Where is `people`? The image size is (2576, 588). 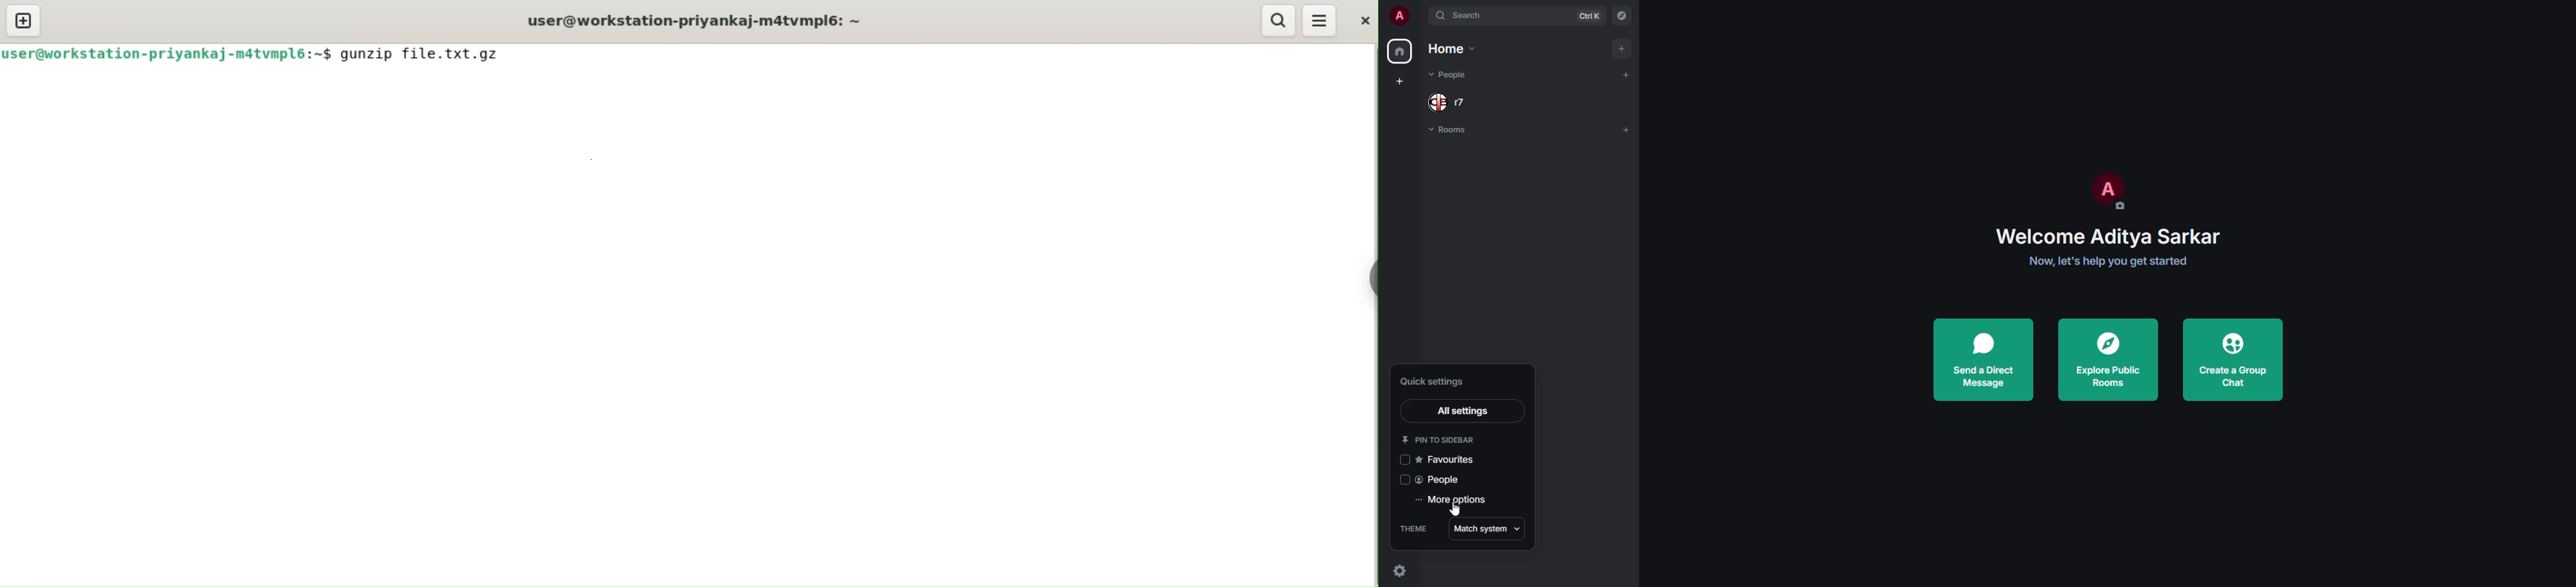
people is located at coordinates (1451, 74).